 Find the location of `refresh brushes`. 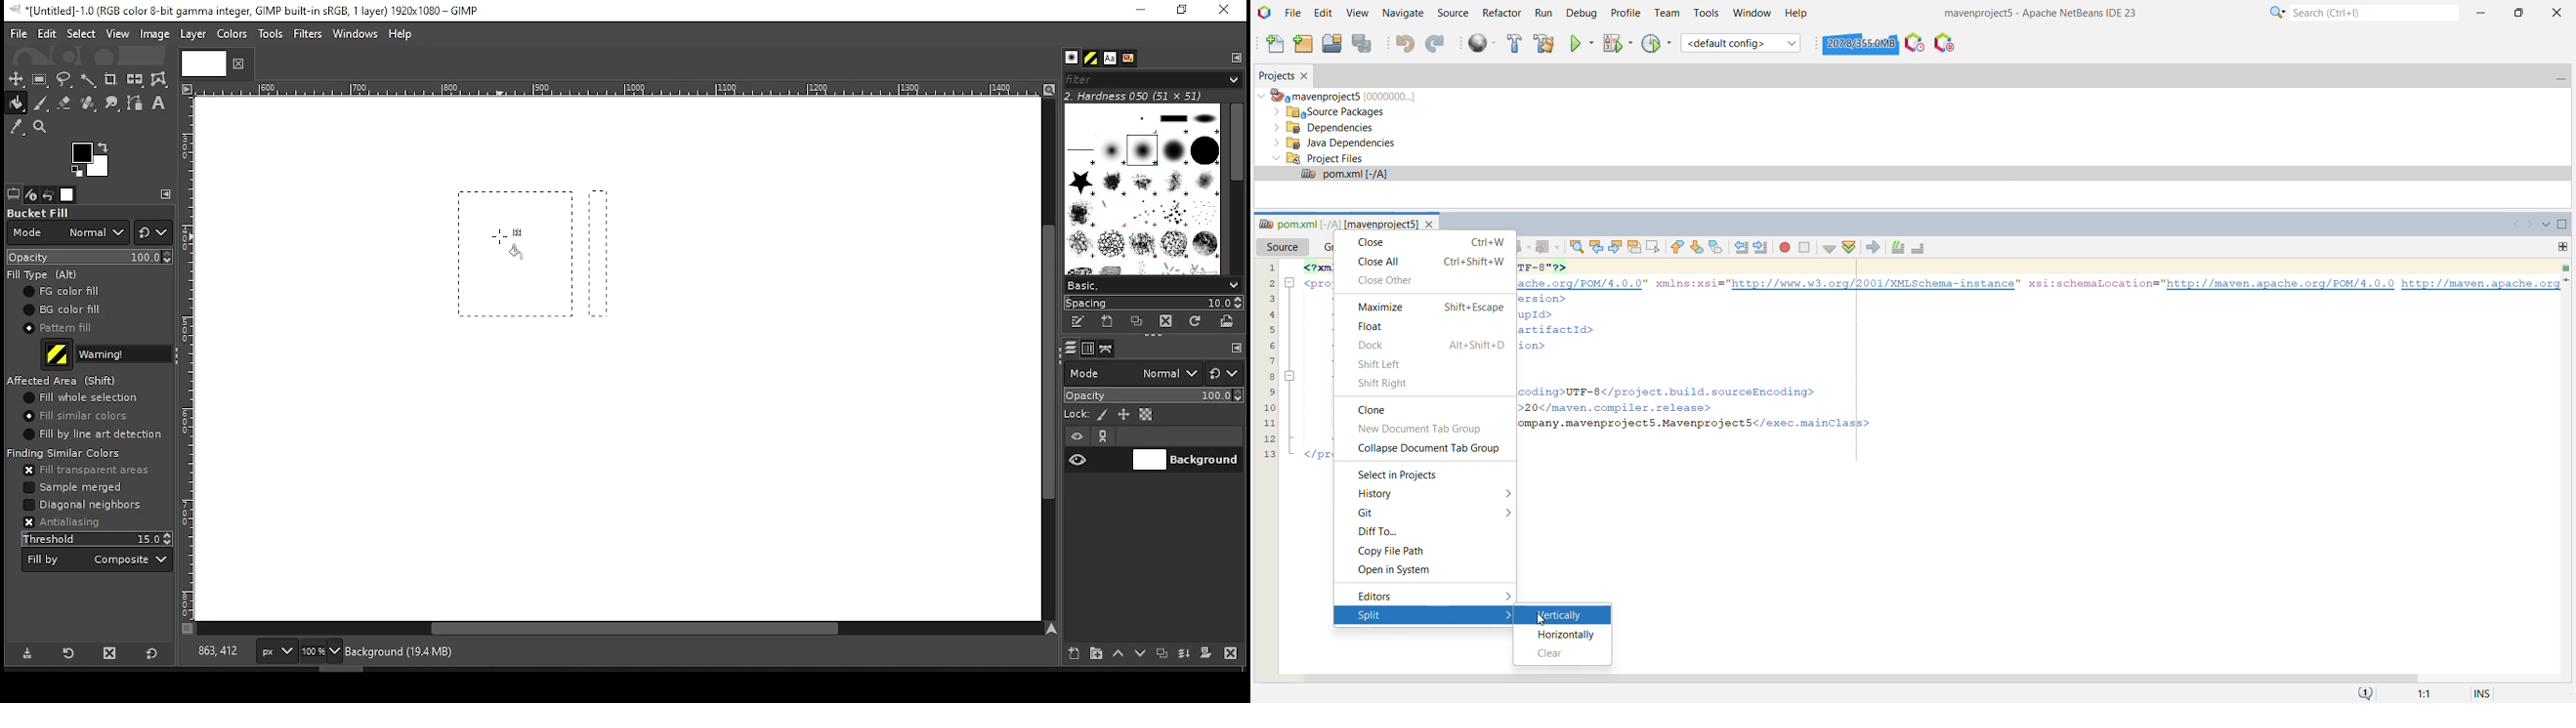

refresh brushes is located at coordinates (1194, 323).